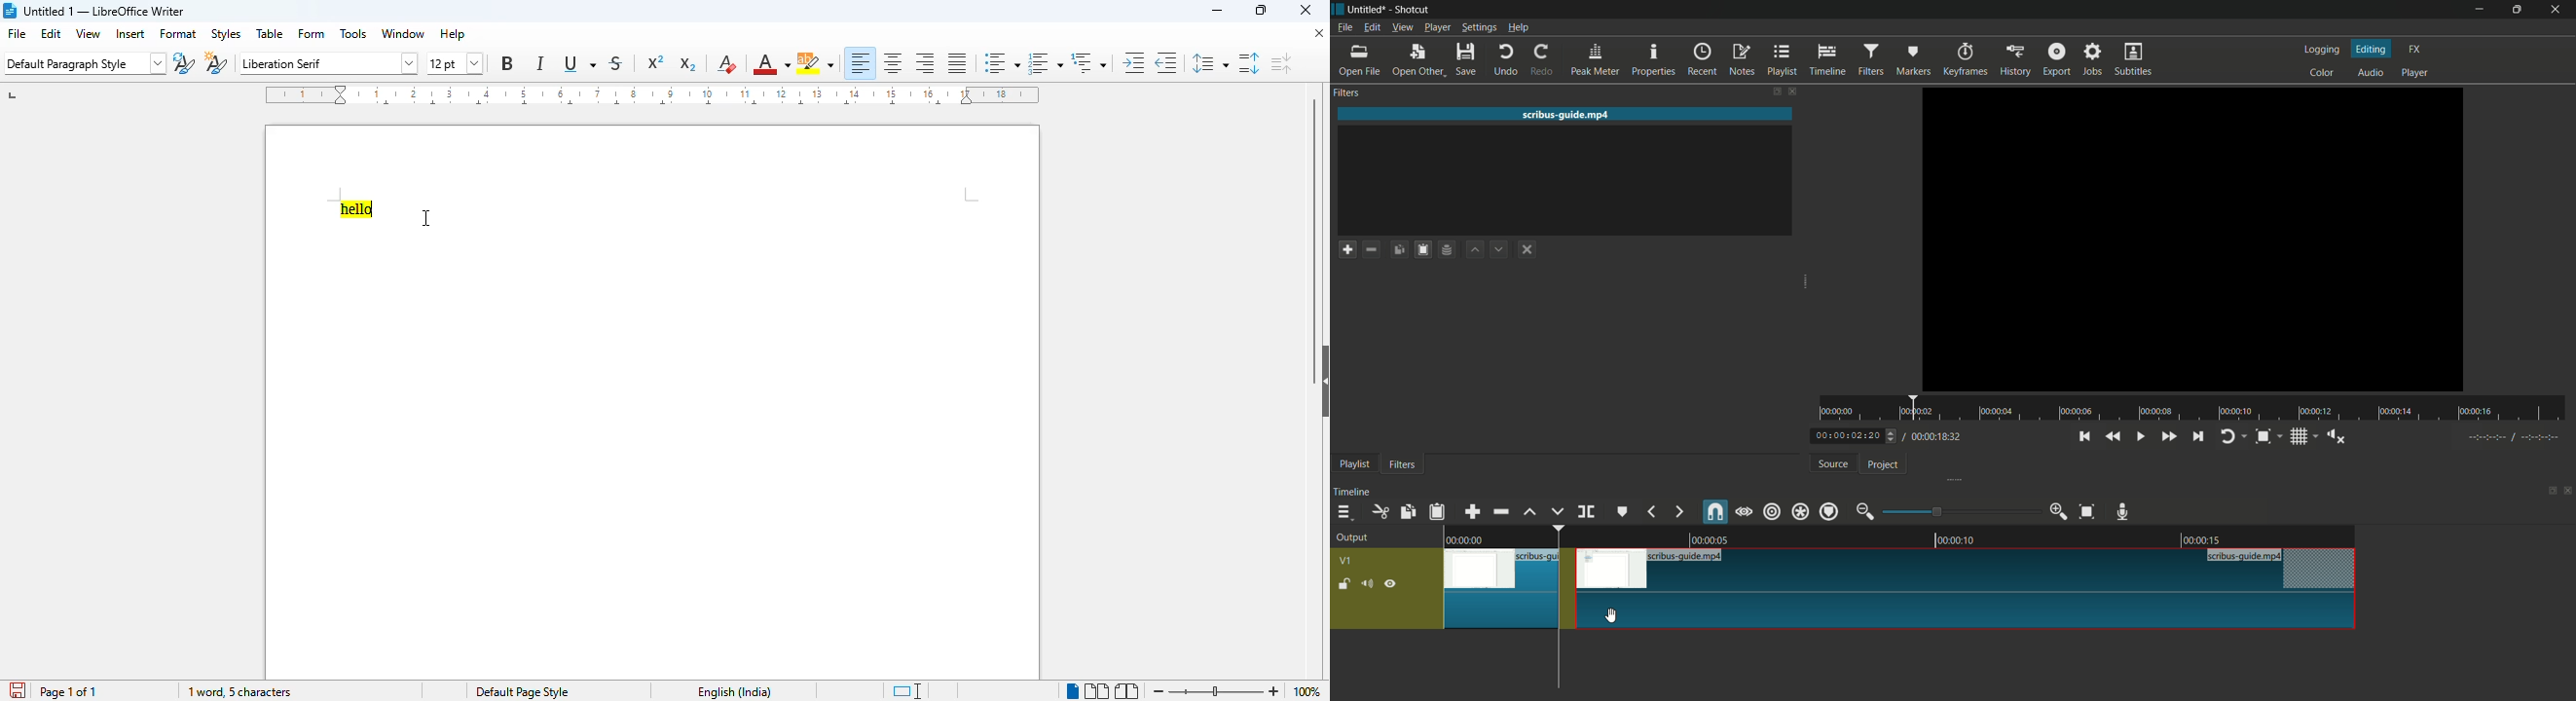 The width and height of the screenshot is (2576, 728). Describe the element at coordinates (507, 63) in the screenshot. I see `bold` at that location.